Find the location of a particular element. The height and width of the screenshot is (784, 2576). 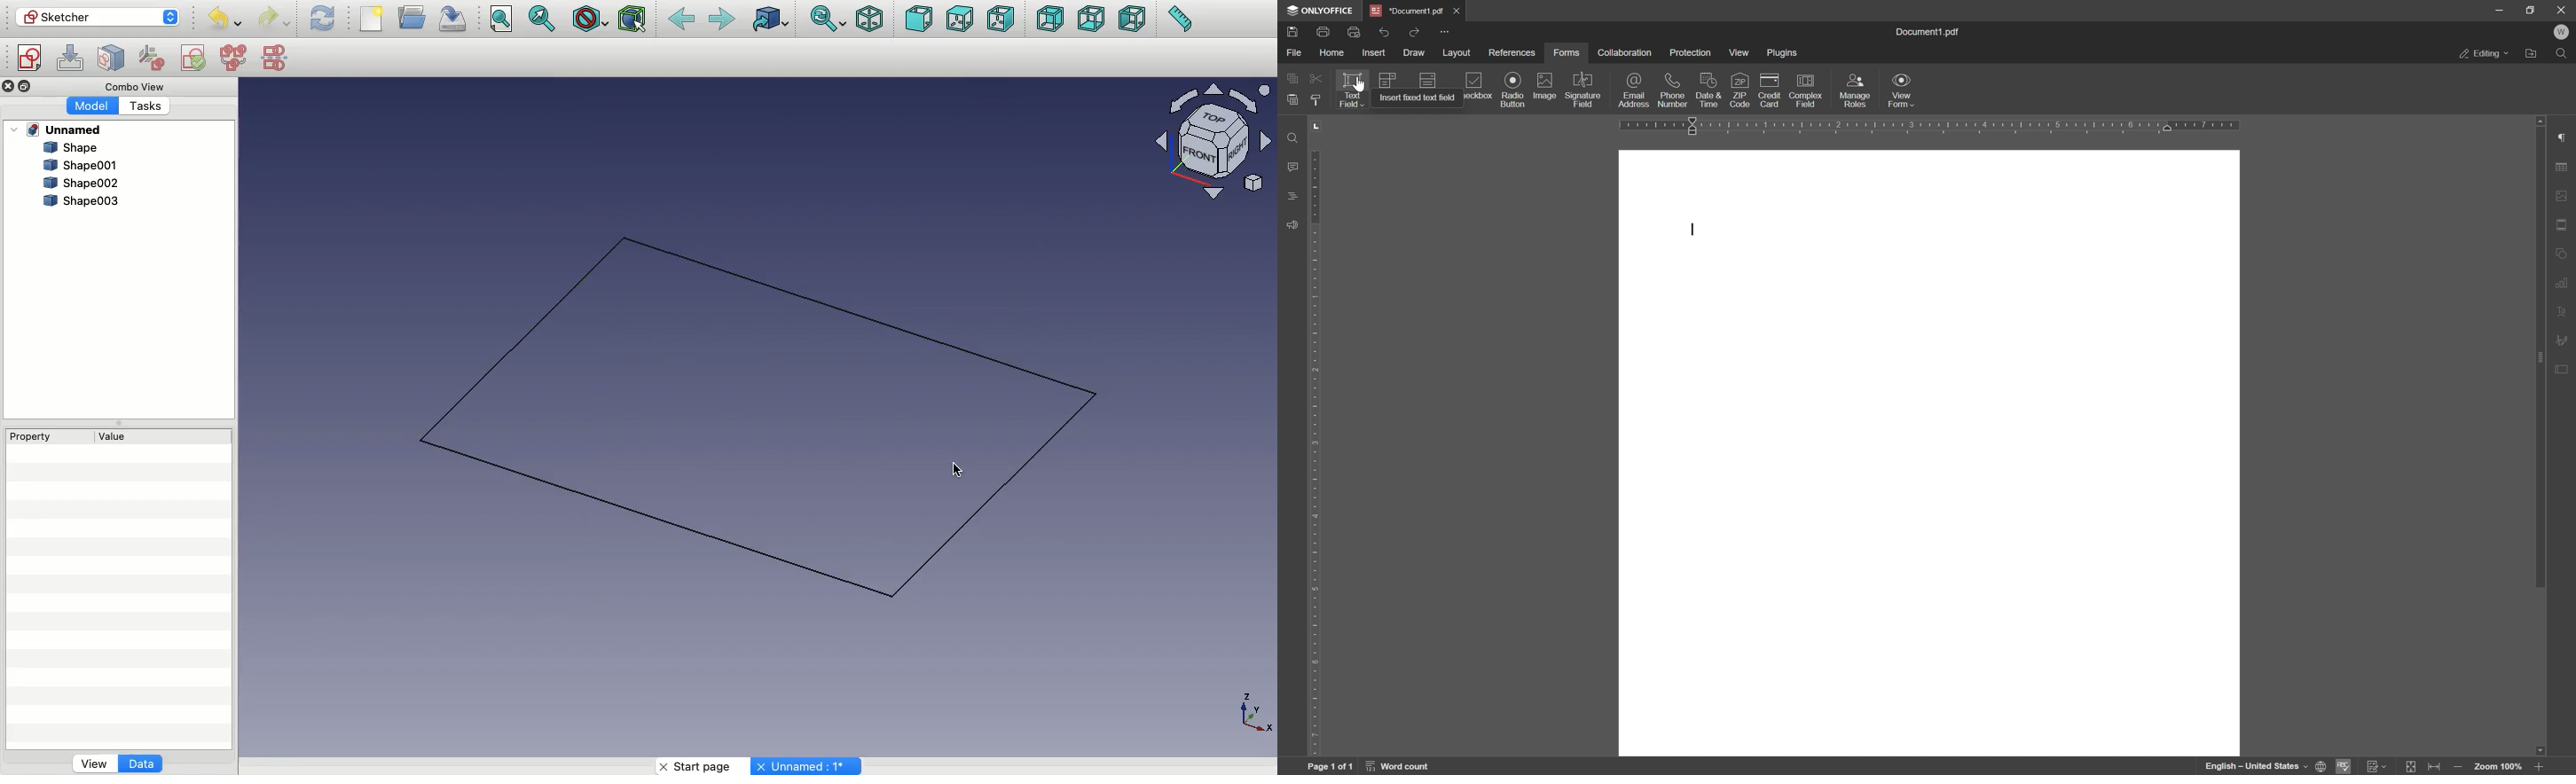

Reorient sketch is located at coordinates (153, 57).